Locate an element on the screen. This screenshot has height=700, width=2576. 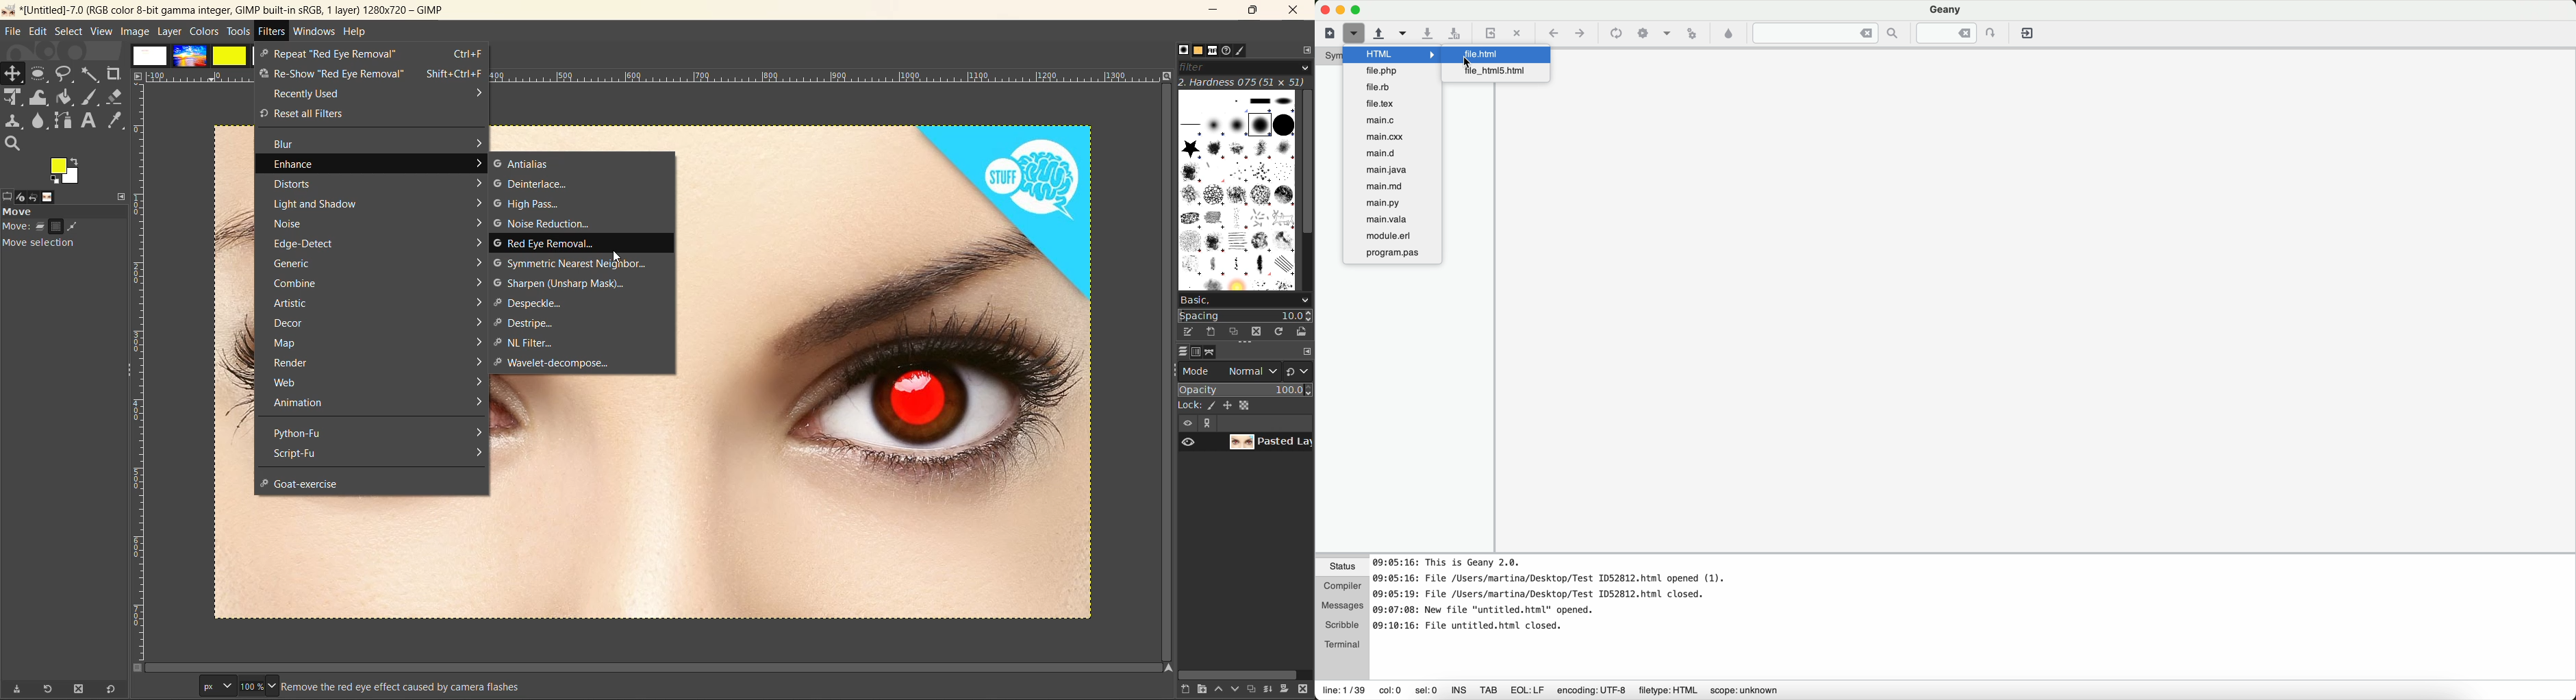
expand is located at coordinates (1210, 423).